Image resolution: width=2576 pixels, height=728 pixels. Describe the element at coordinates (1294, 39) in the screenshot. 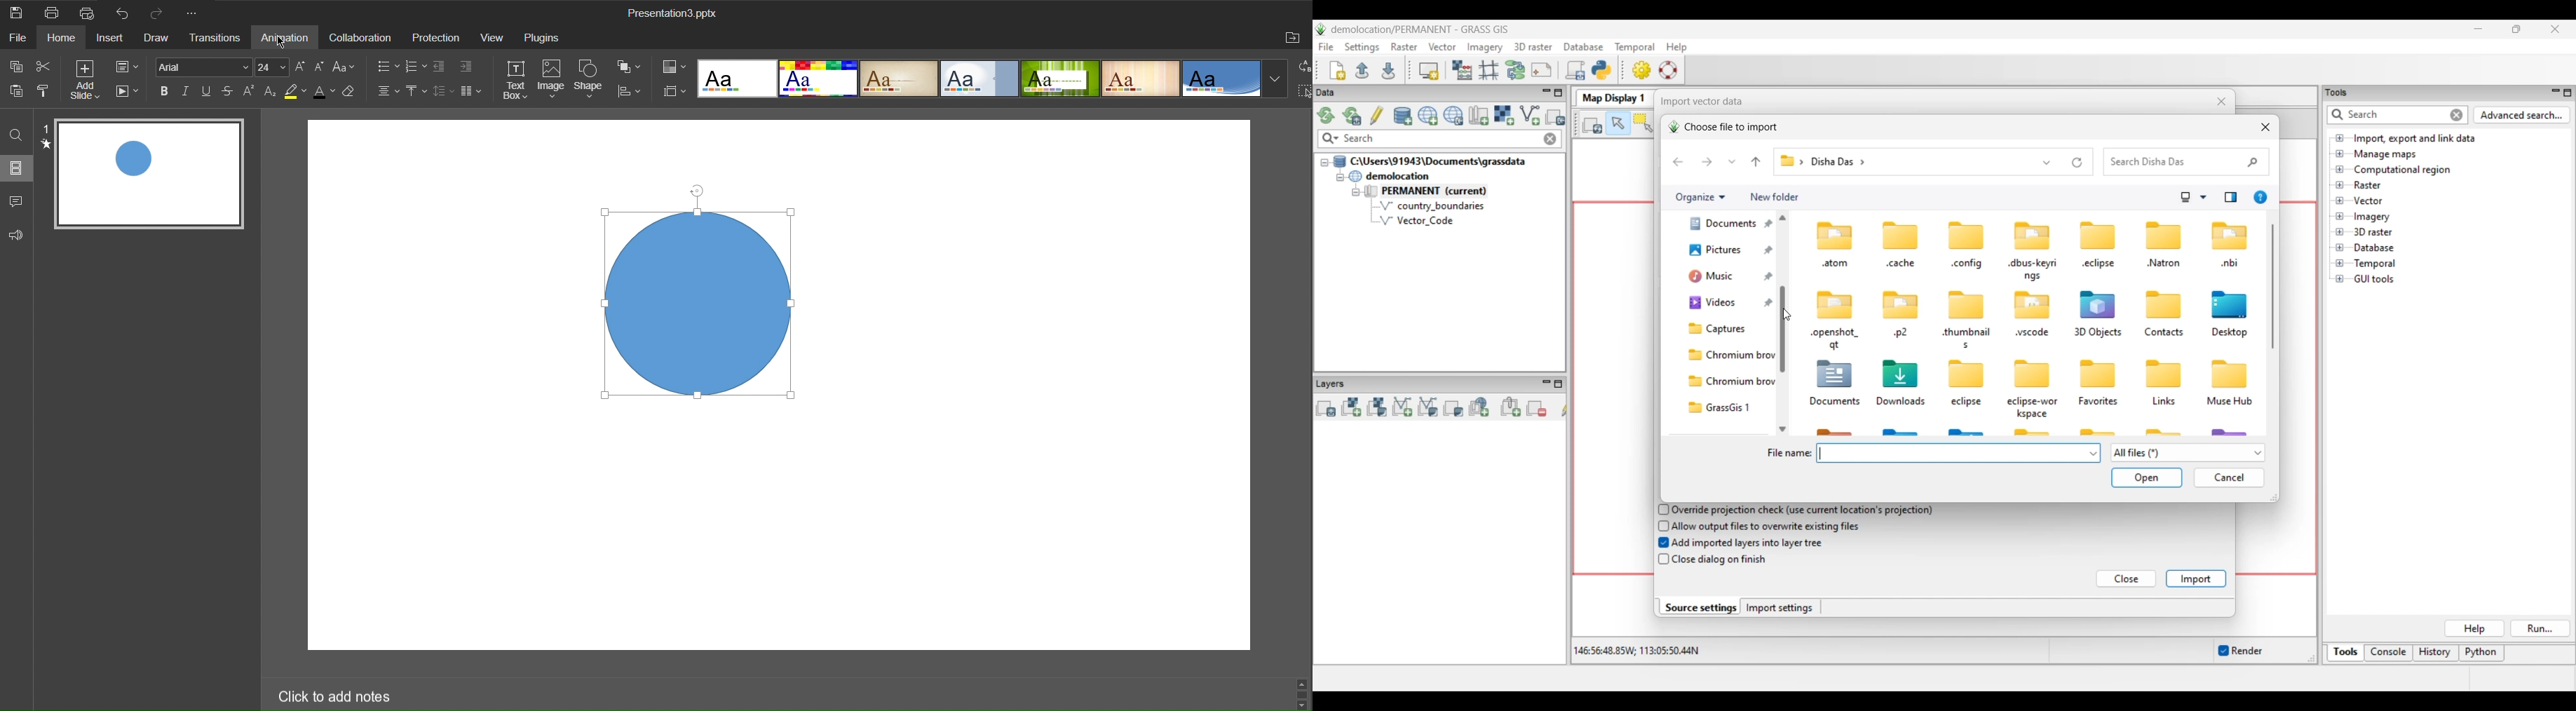

I see `Open File Location` at that location.